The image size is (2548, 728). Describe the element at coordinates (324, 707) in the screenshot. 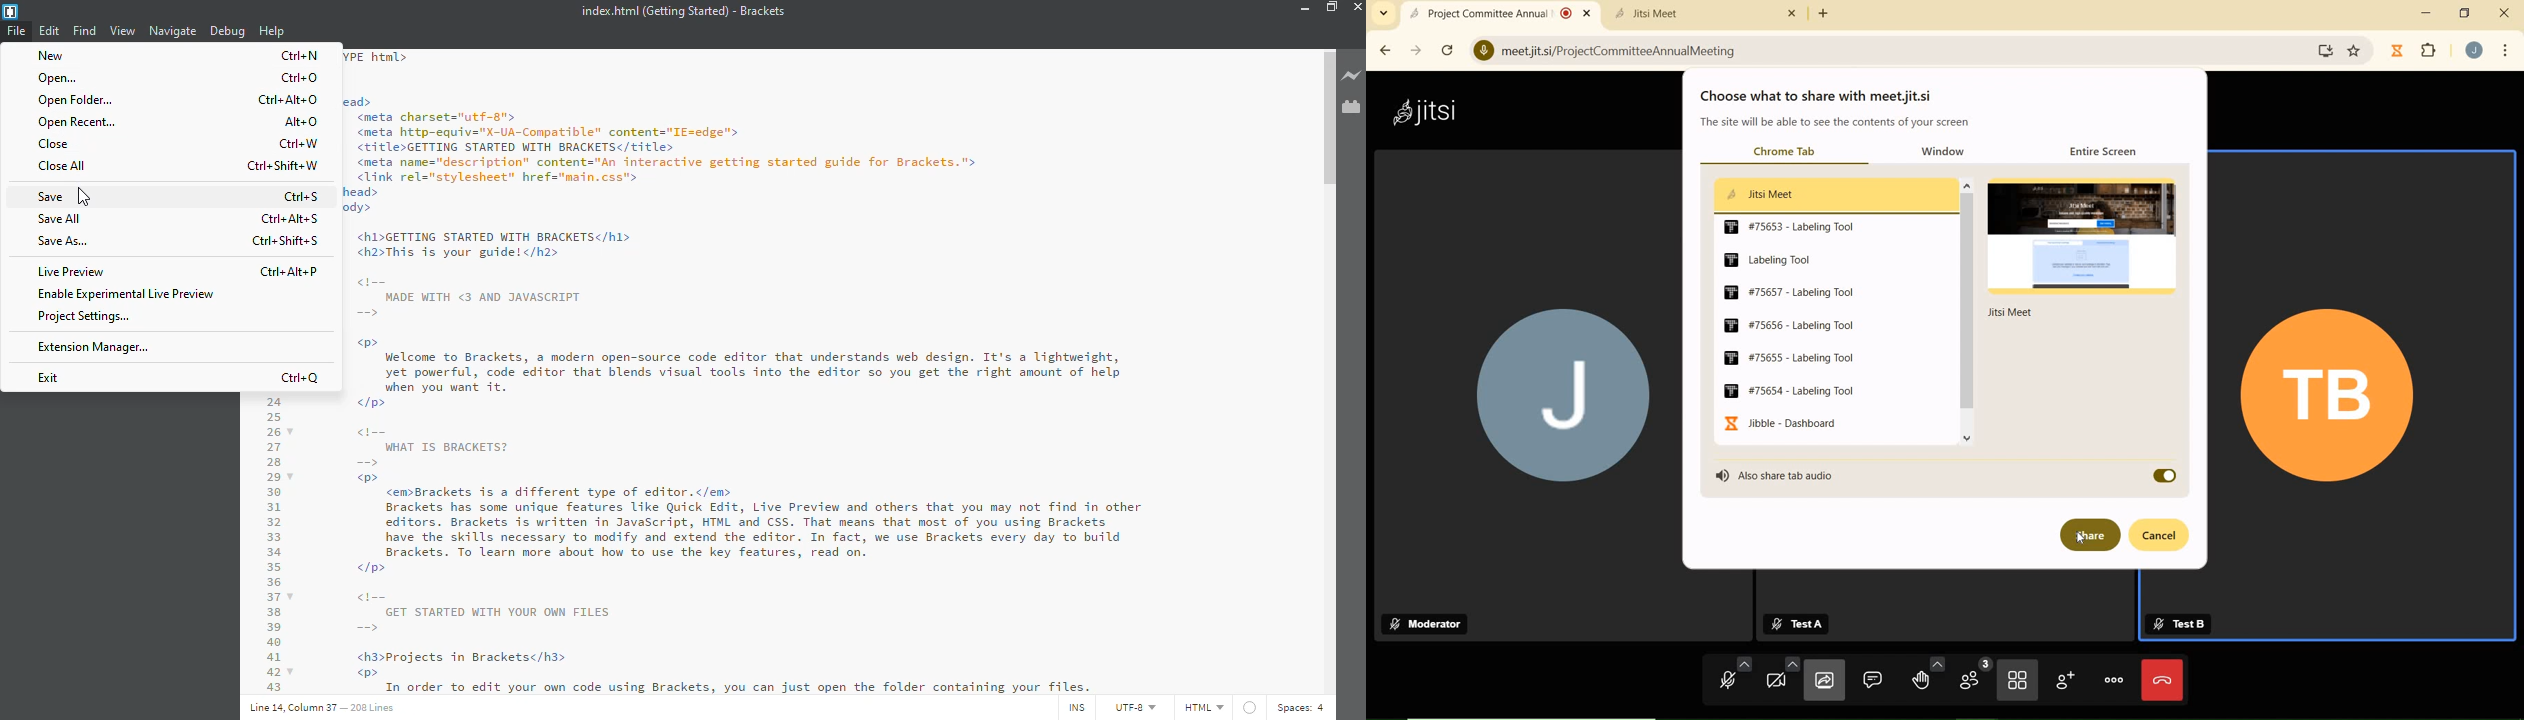

I see `Line 14 Column 37 — 208 Lines` at that location.